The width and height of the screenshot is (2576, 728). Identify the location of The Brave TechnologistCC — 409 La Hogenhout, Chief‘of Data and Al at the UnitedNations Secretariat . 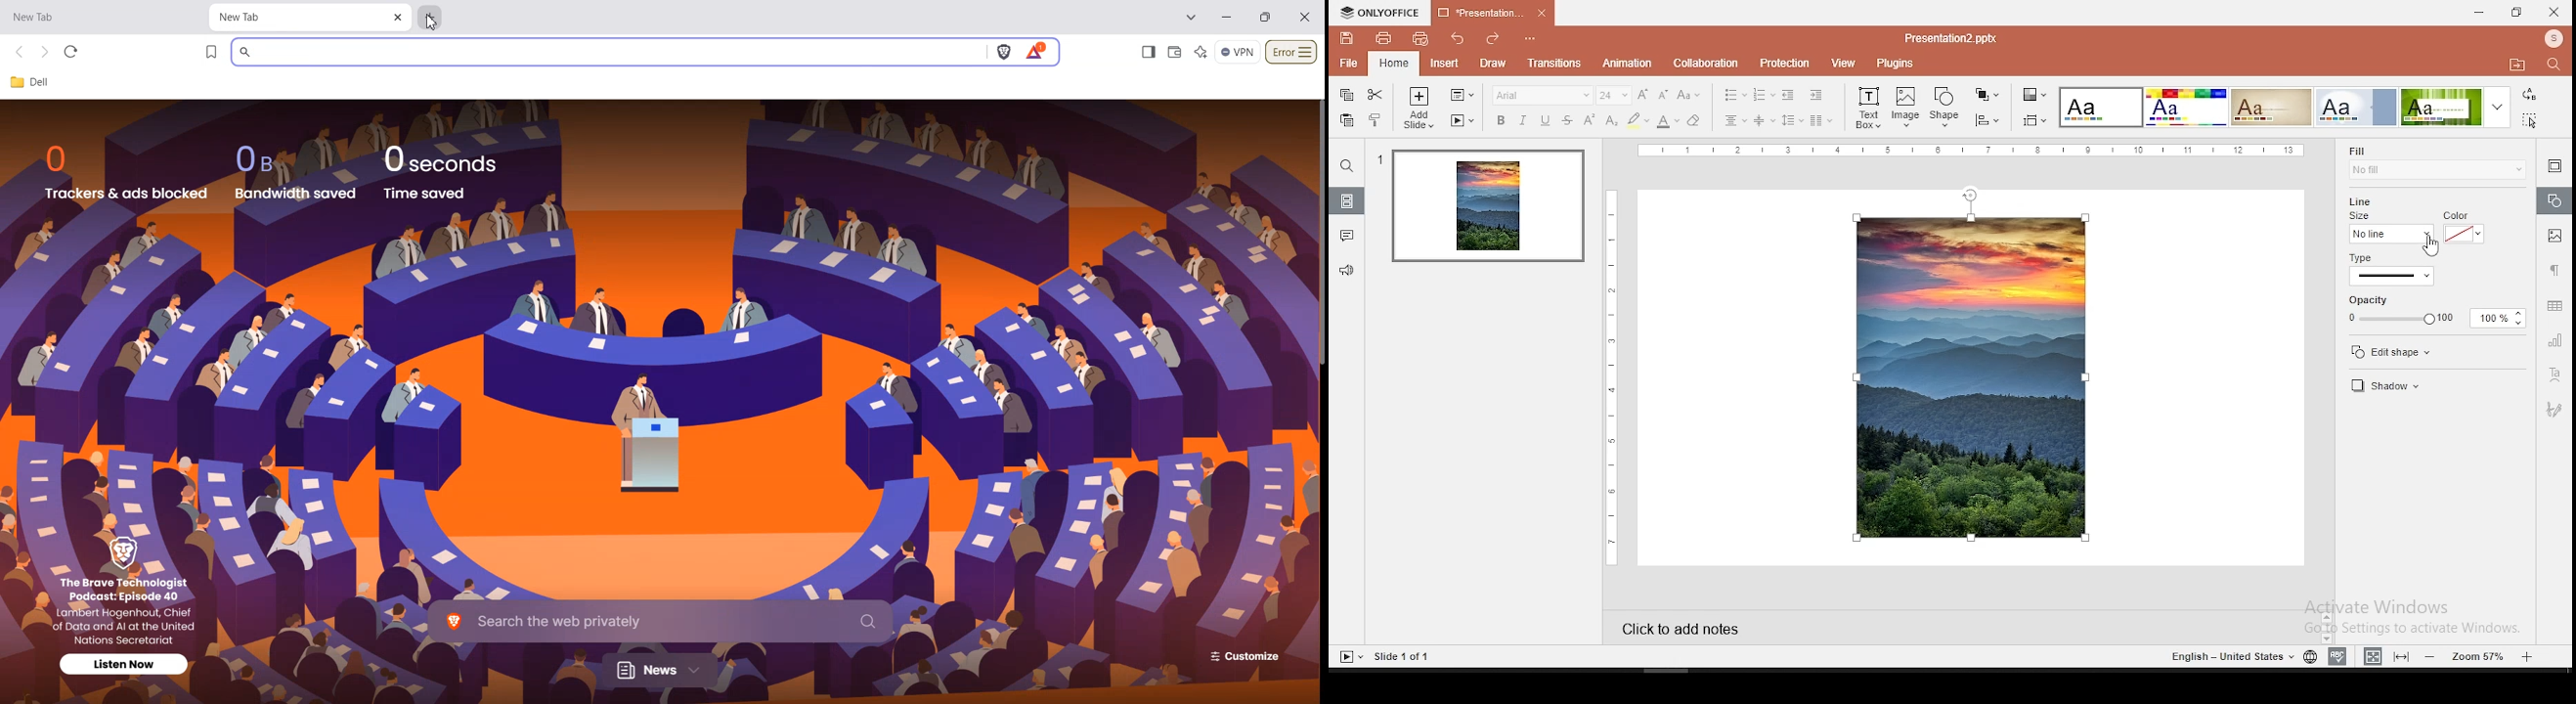
(130, 609).